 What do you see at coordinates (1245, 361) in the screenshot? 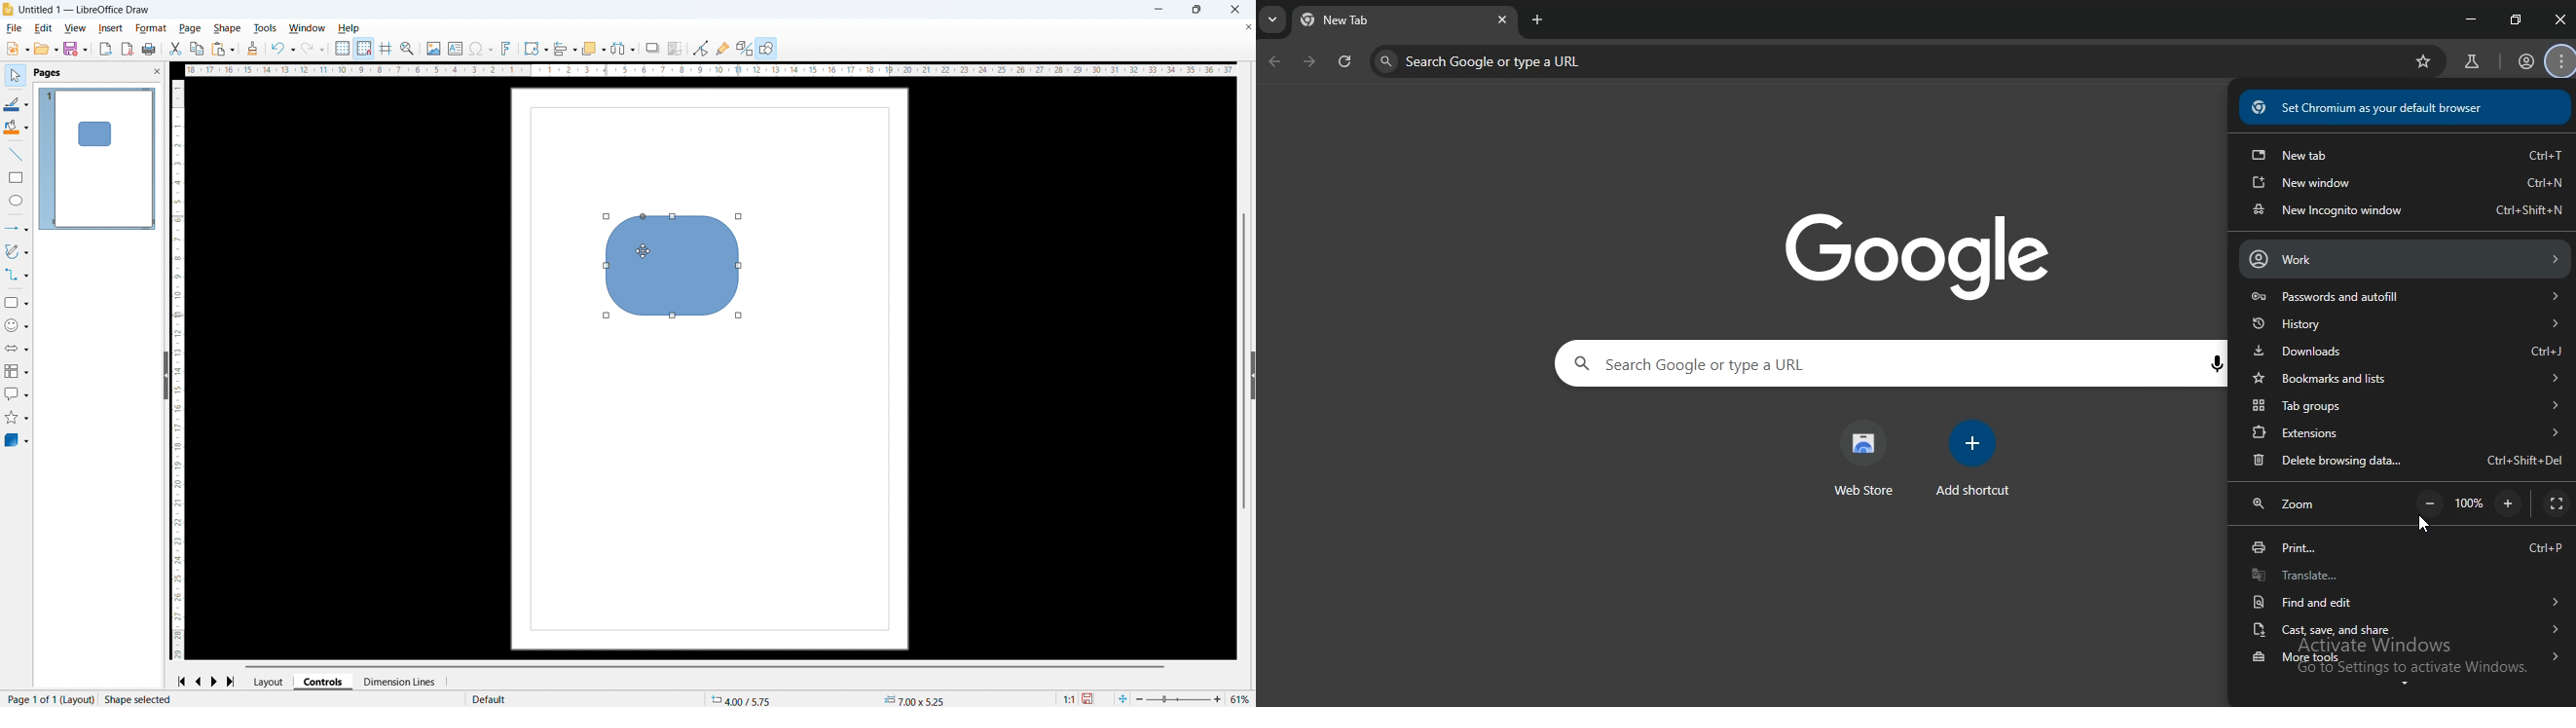
I see `Vertical scroll bar ` at bounding box center [1245, 361].